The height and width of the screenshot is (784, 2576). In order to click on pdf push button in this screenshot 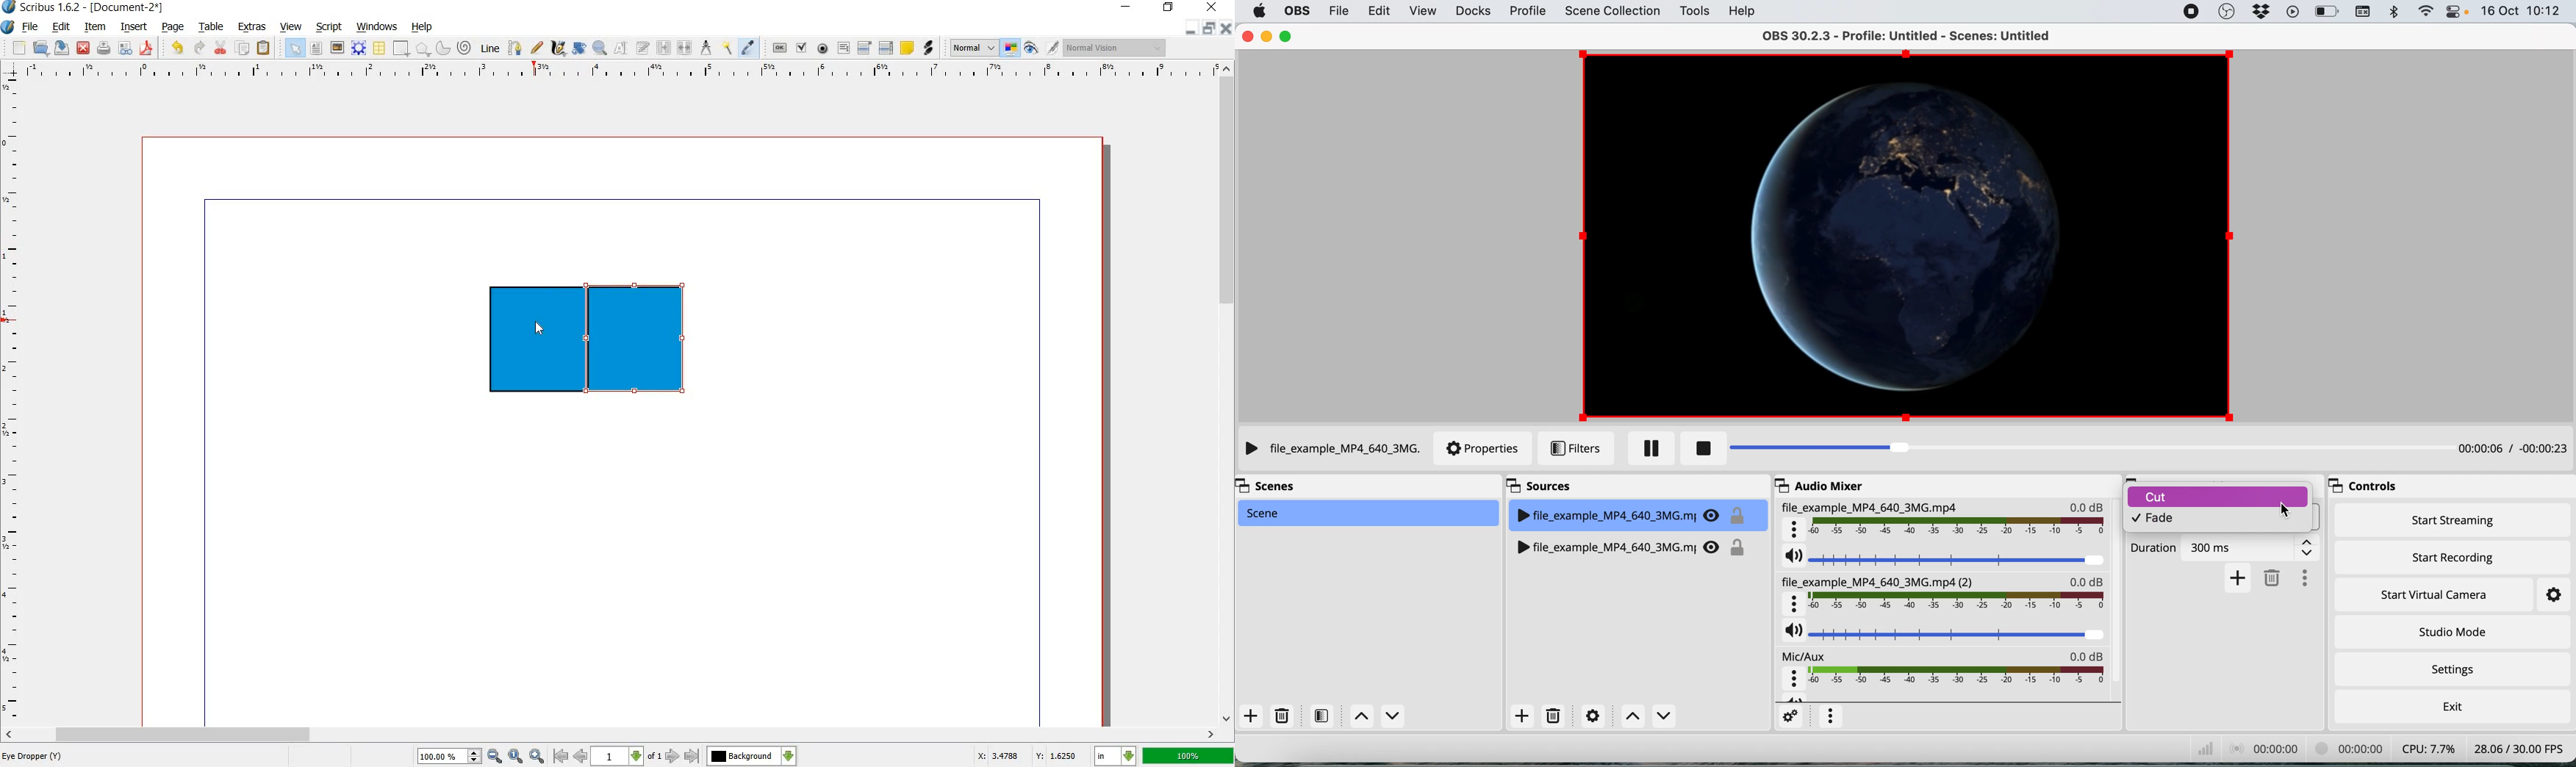, I will do `click(779, 48)`.